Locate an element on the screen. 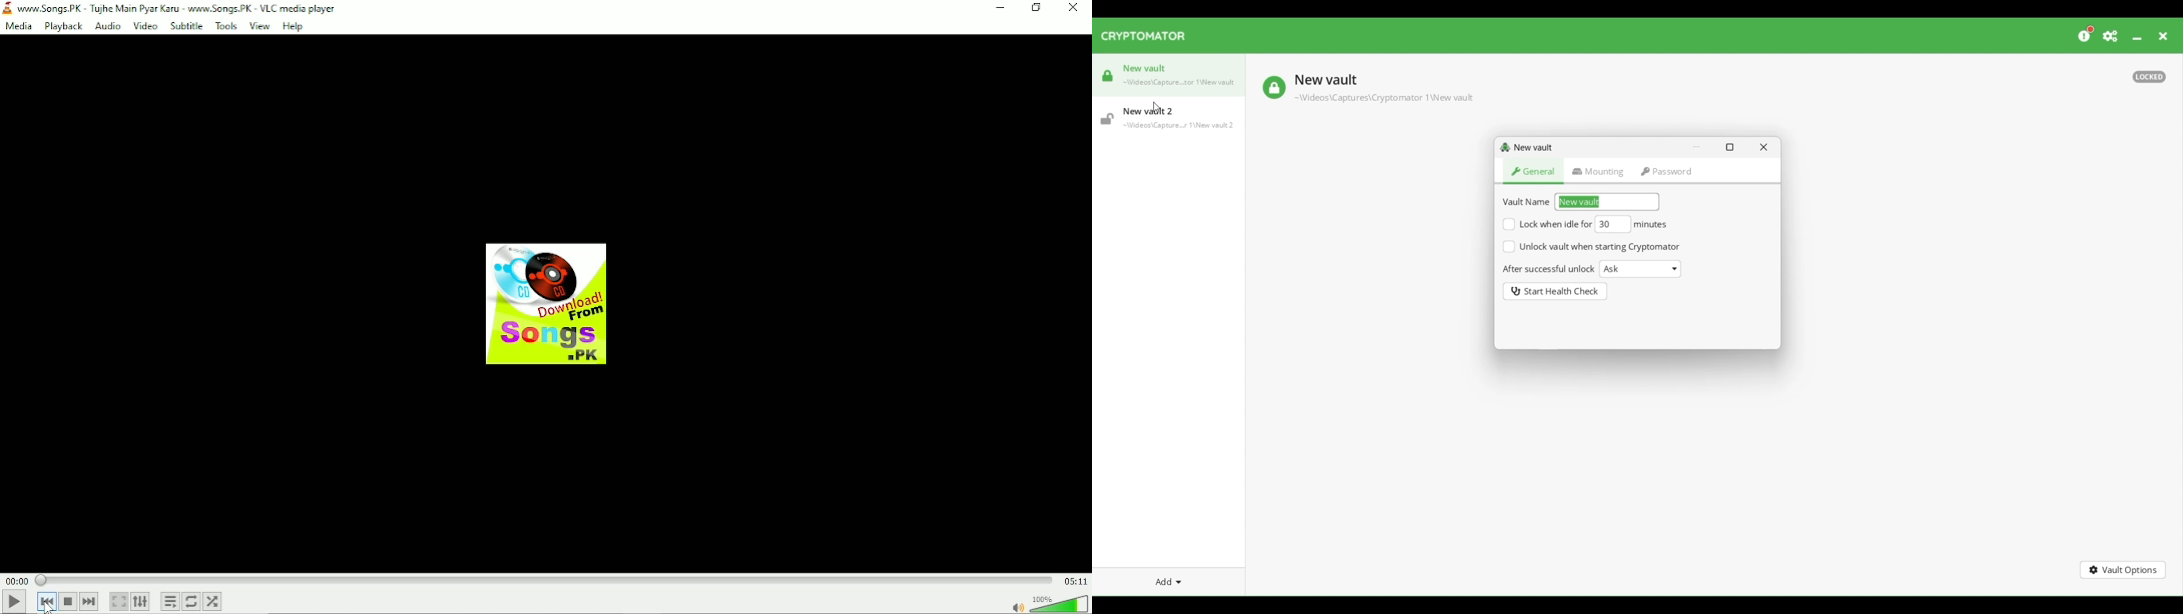 This screenshot has height=616, width=2184. Location of selected vault is located at coordinates (1383, 98).